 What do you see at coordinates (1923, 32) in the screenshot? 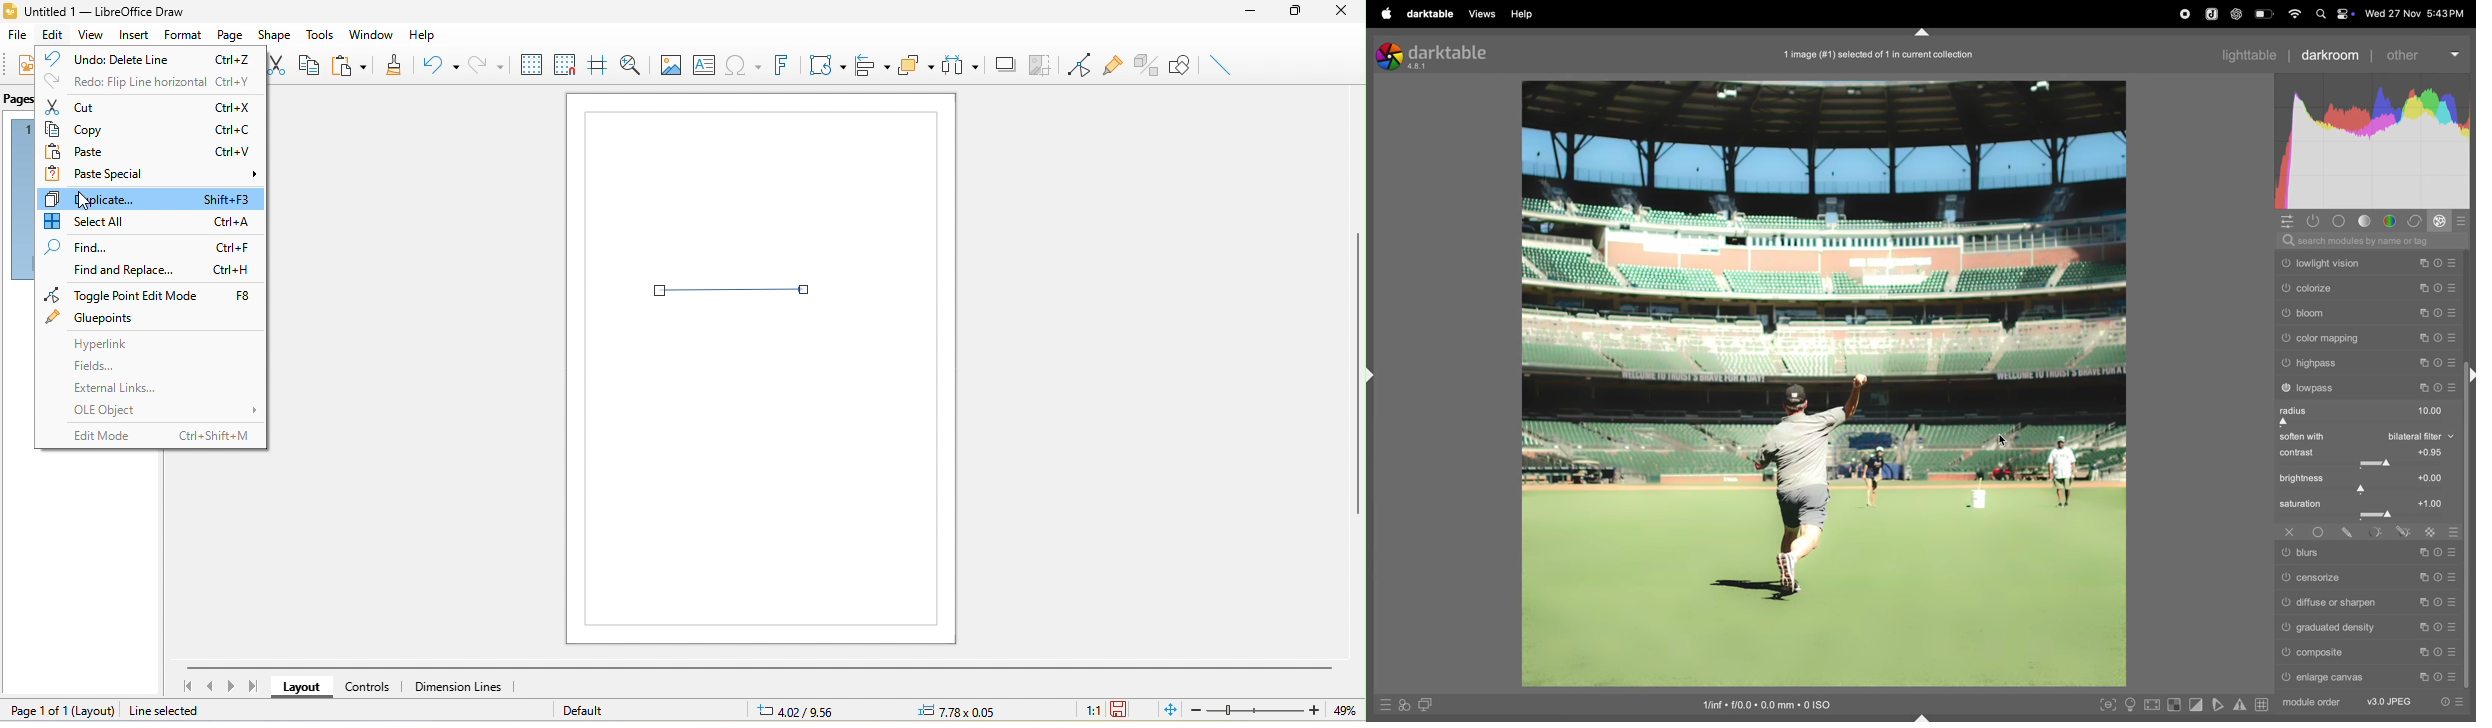
I see `shift+ctrl+t` at bounding box center [1923, 32].